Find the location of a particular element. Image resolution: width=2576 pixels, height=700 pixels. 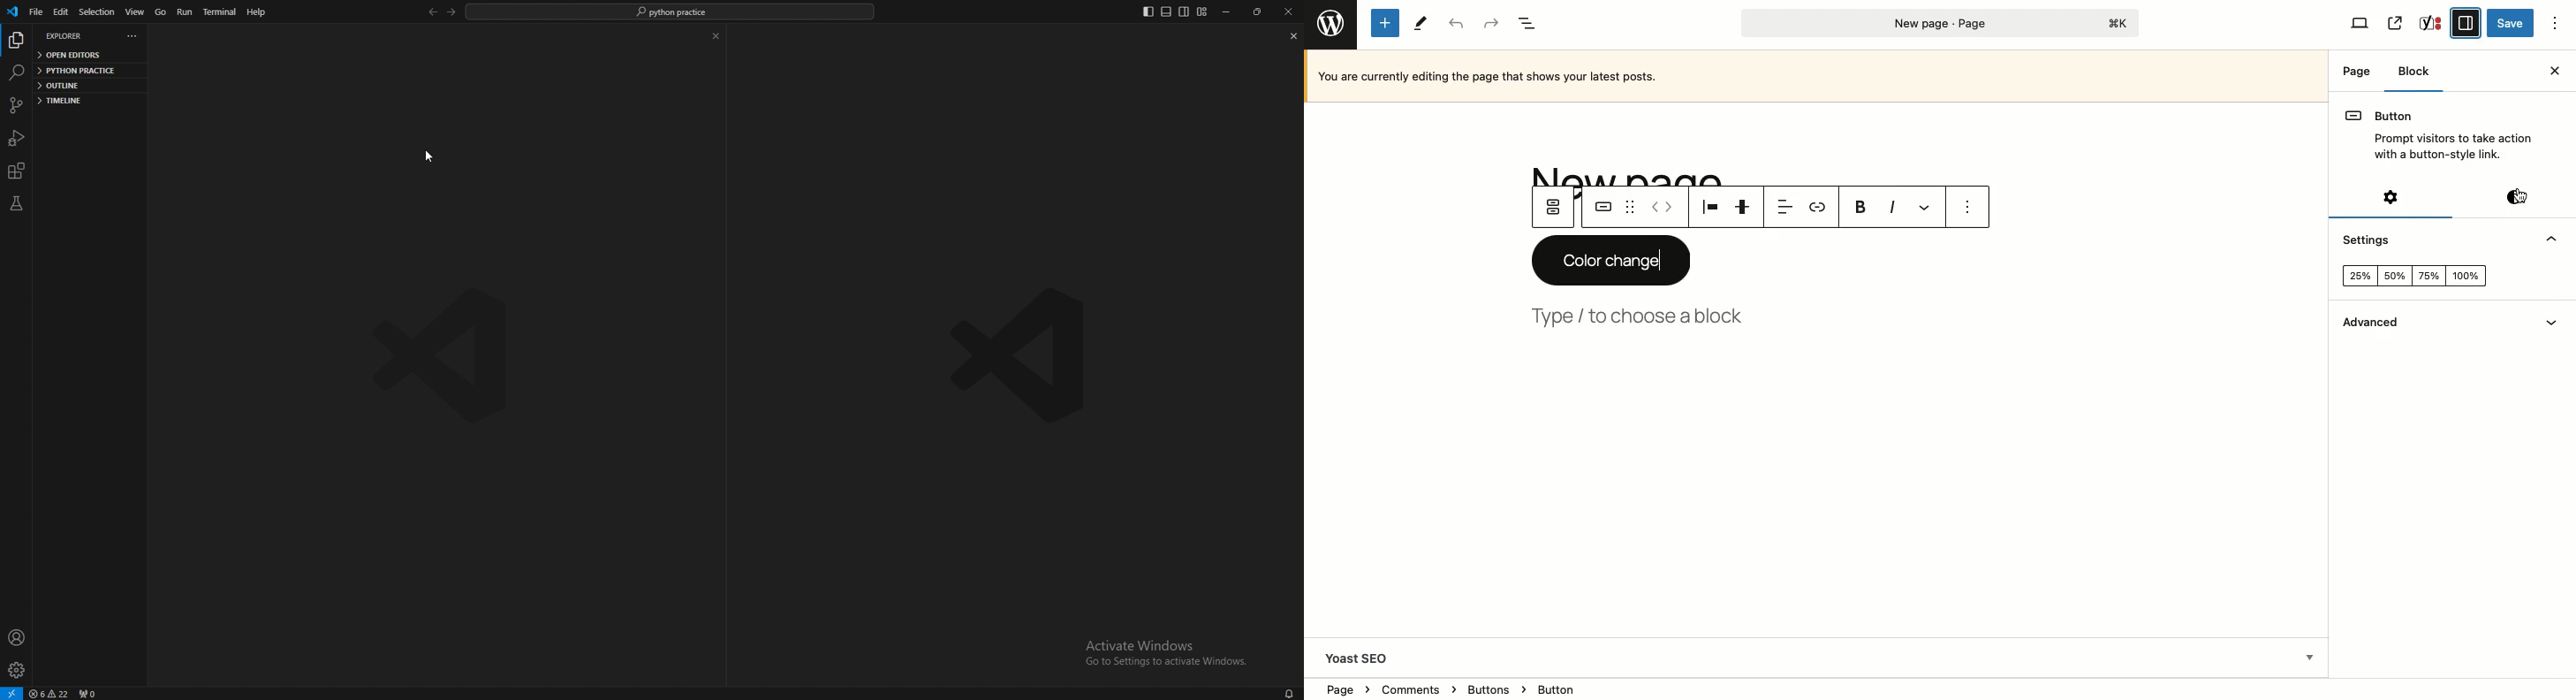

settings is located at coordinates (17, 670).